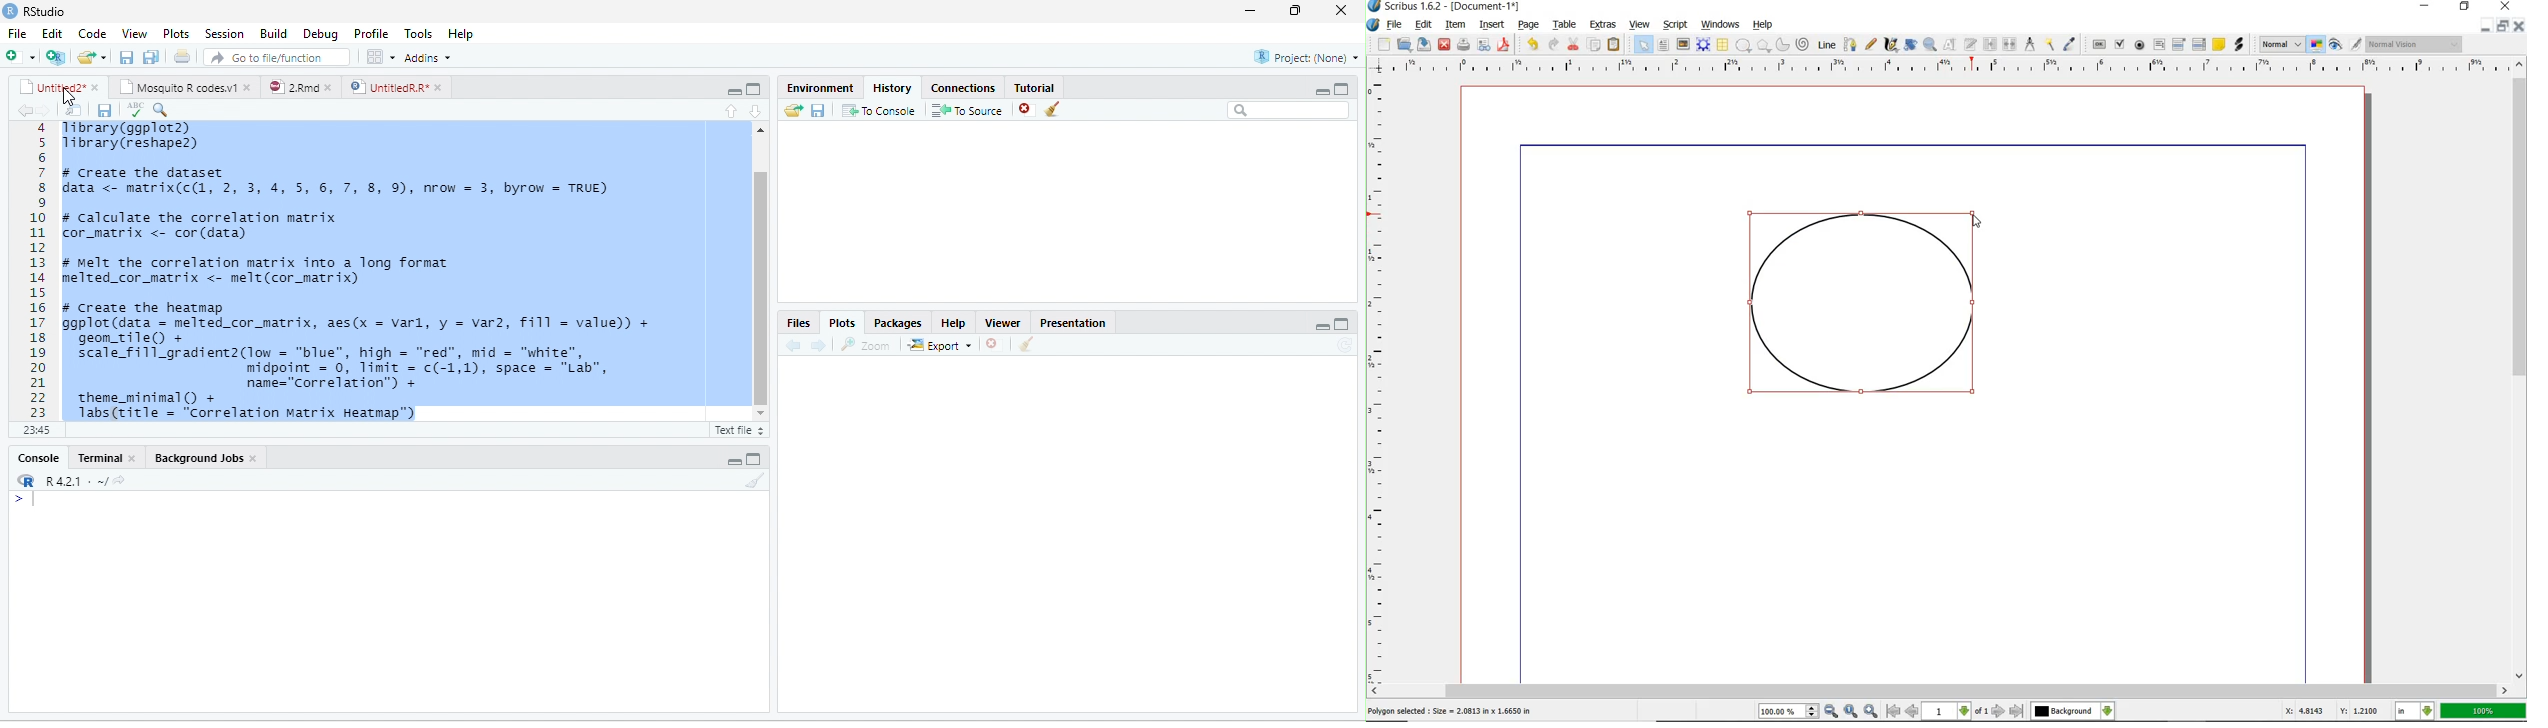  I want to click on untitledR, so click(395, 87).